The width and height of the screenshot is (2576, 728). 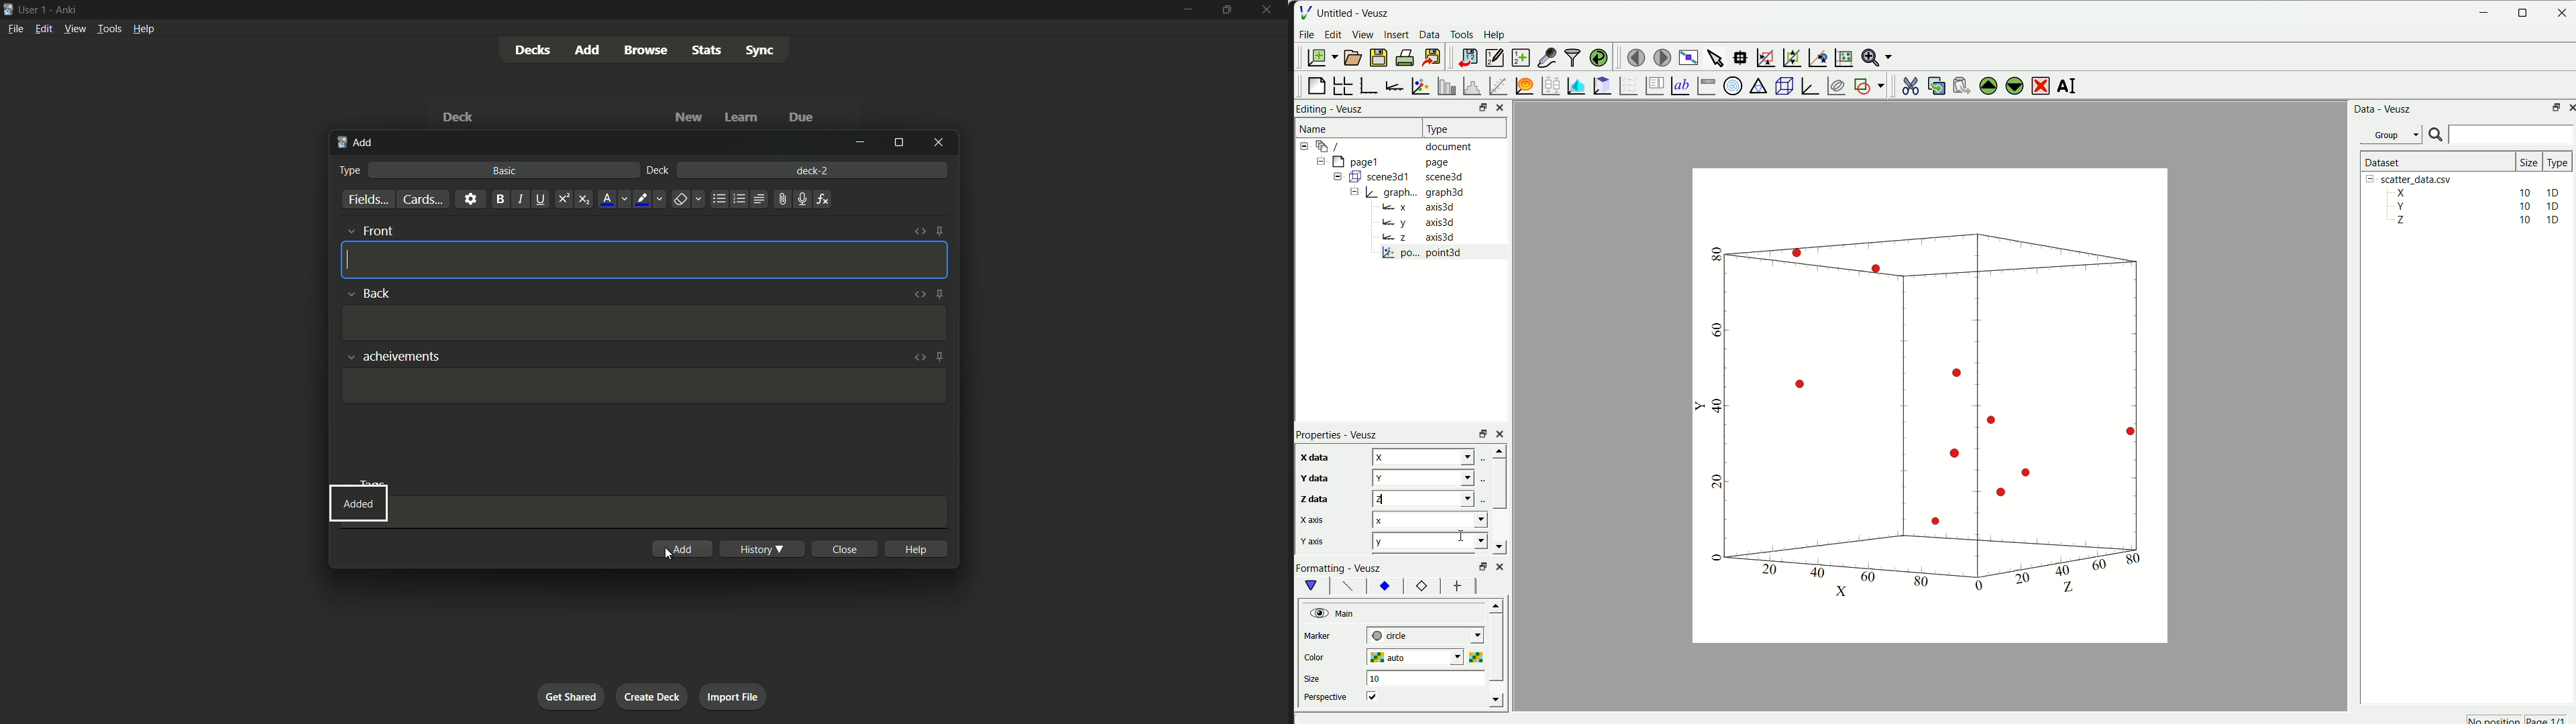 I want to click on Due, so click(x=802, y=117).